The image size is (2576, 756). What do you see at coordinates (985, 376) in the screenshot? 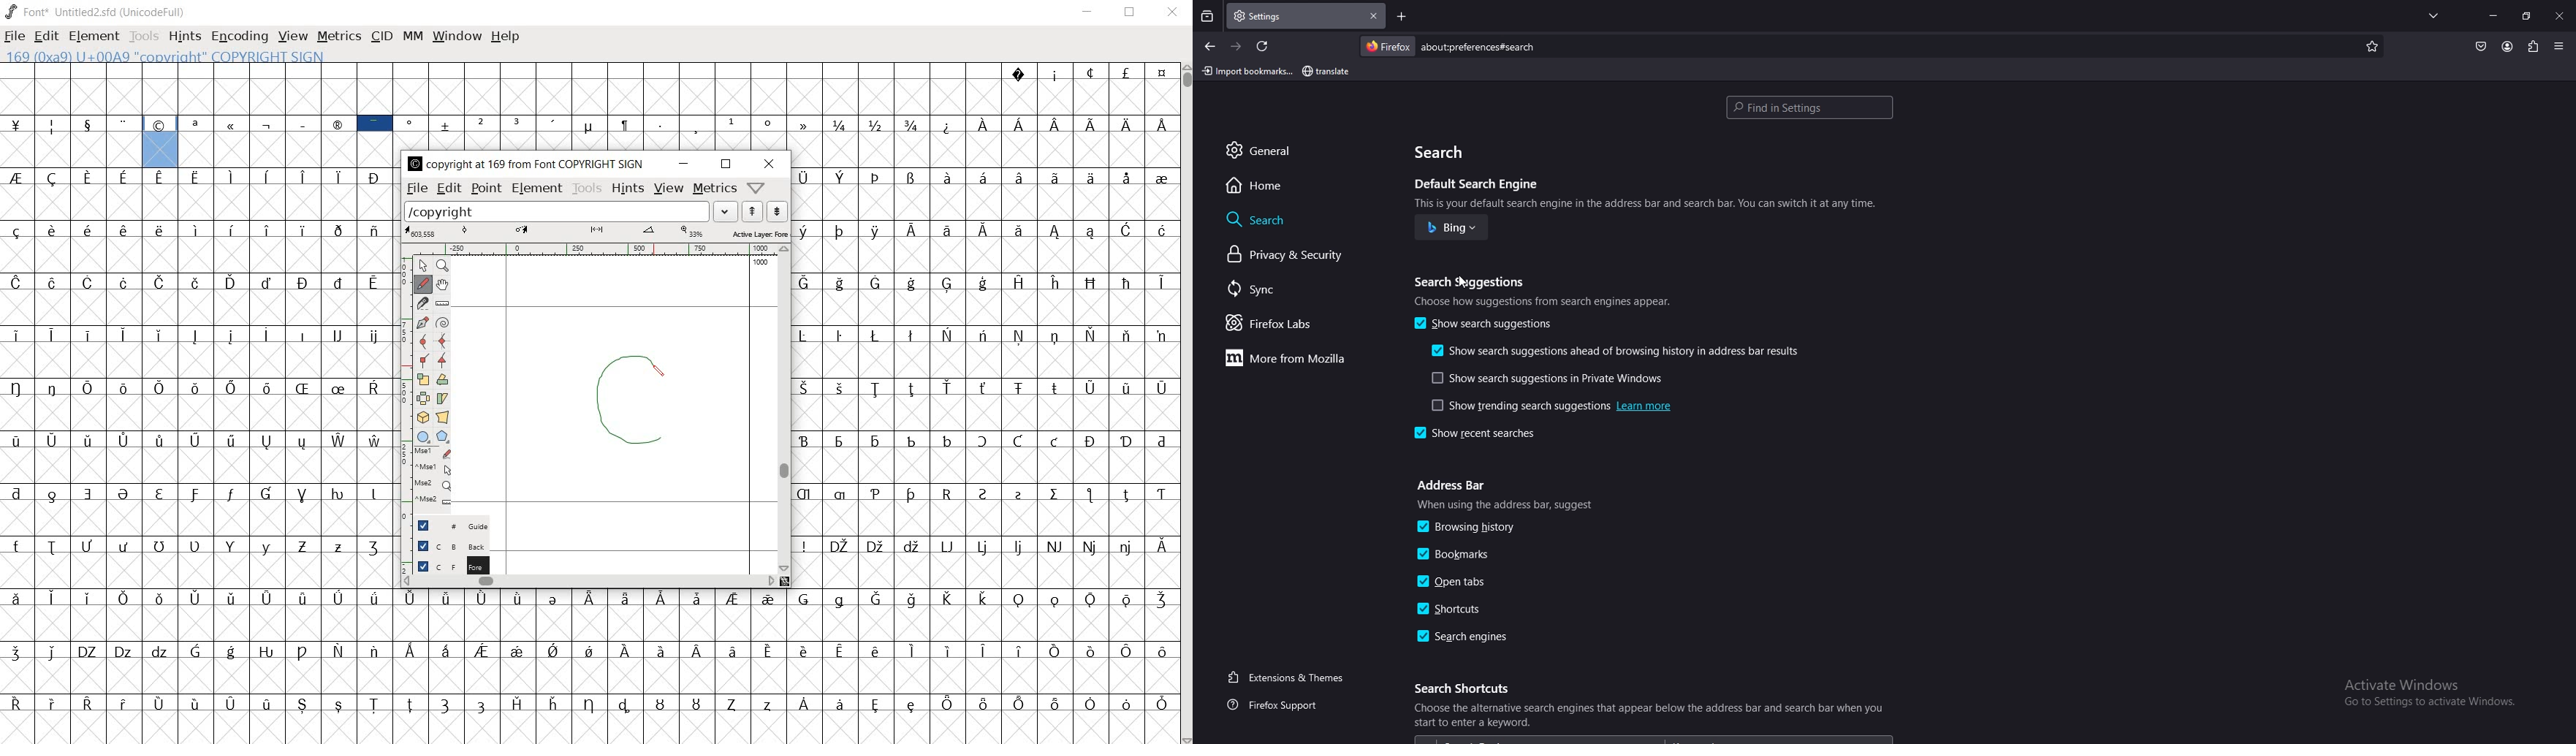
I see `glyph characters` at bounding box center [985, 376].